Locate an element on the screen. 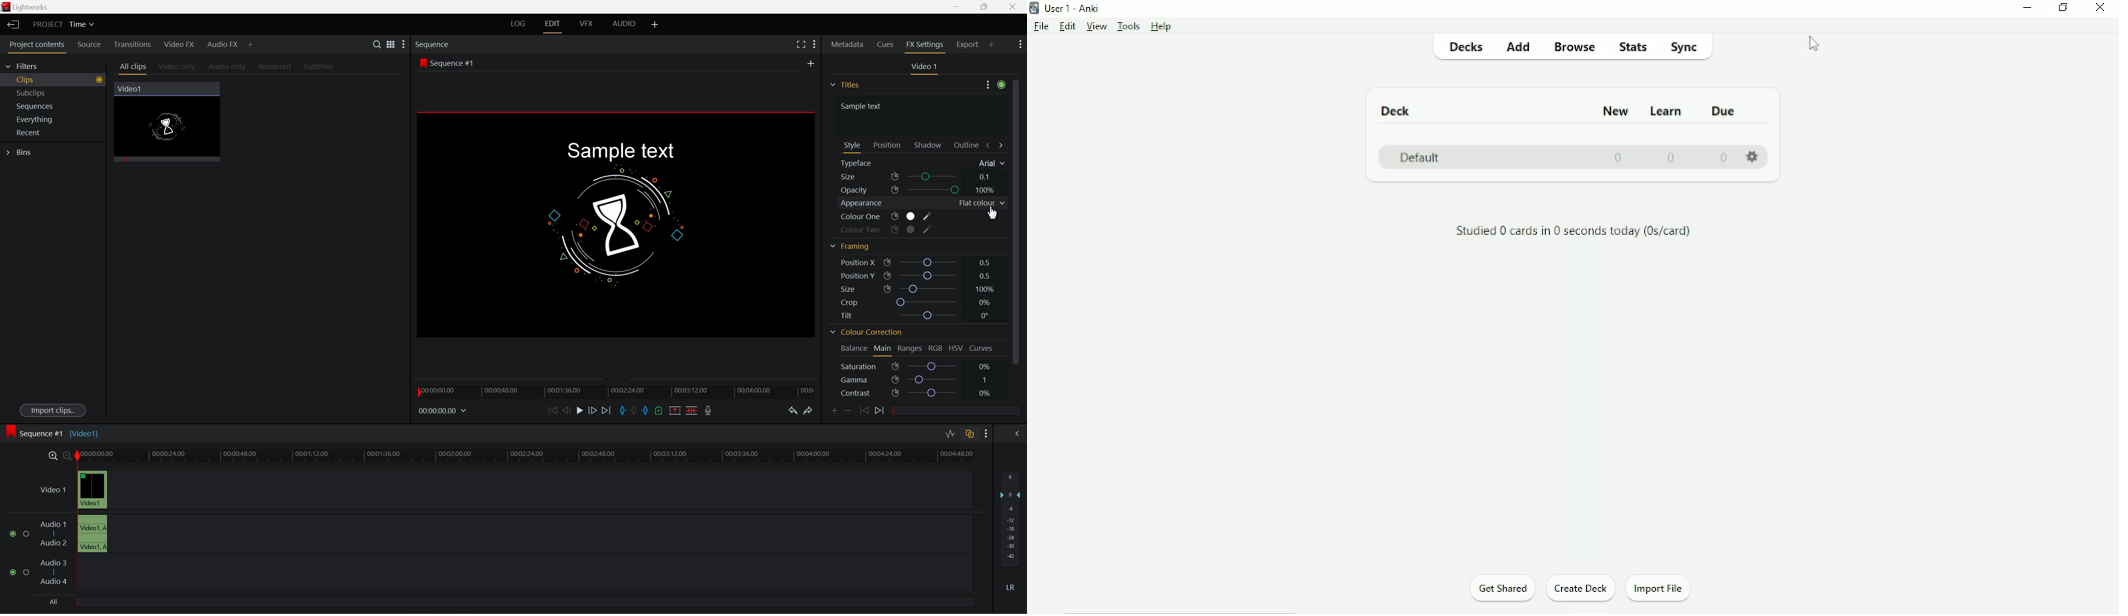 This screenshot has height=616, width=2128. metadata is located at coordinates (848, 46).